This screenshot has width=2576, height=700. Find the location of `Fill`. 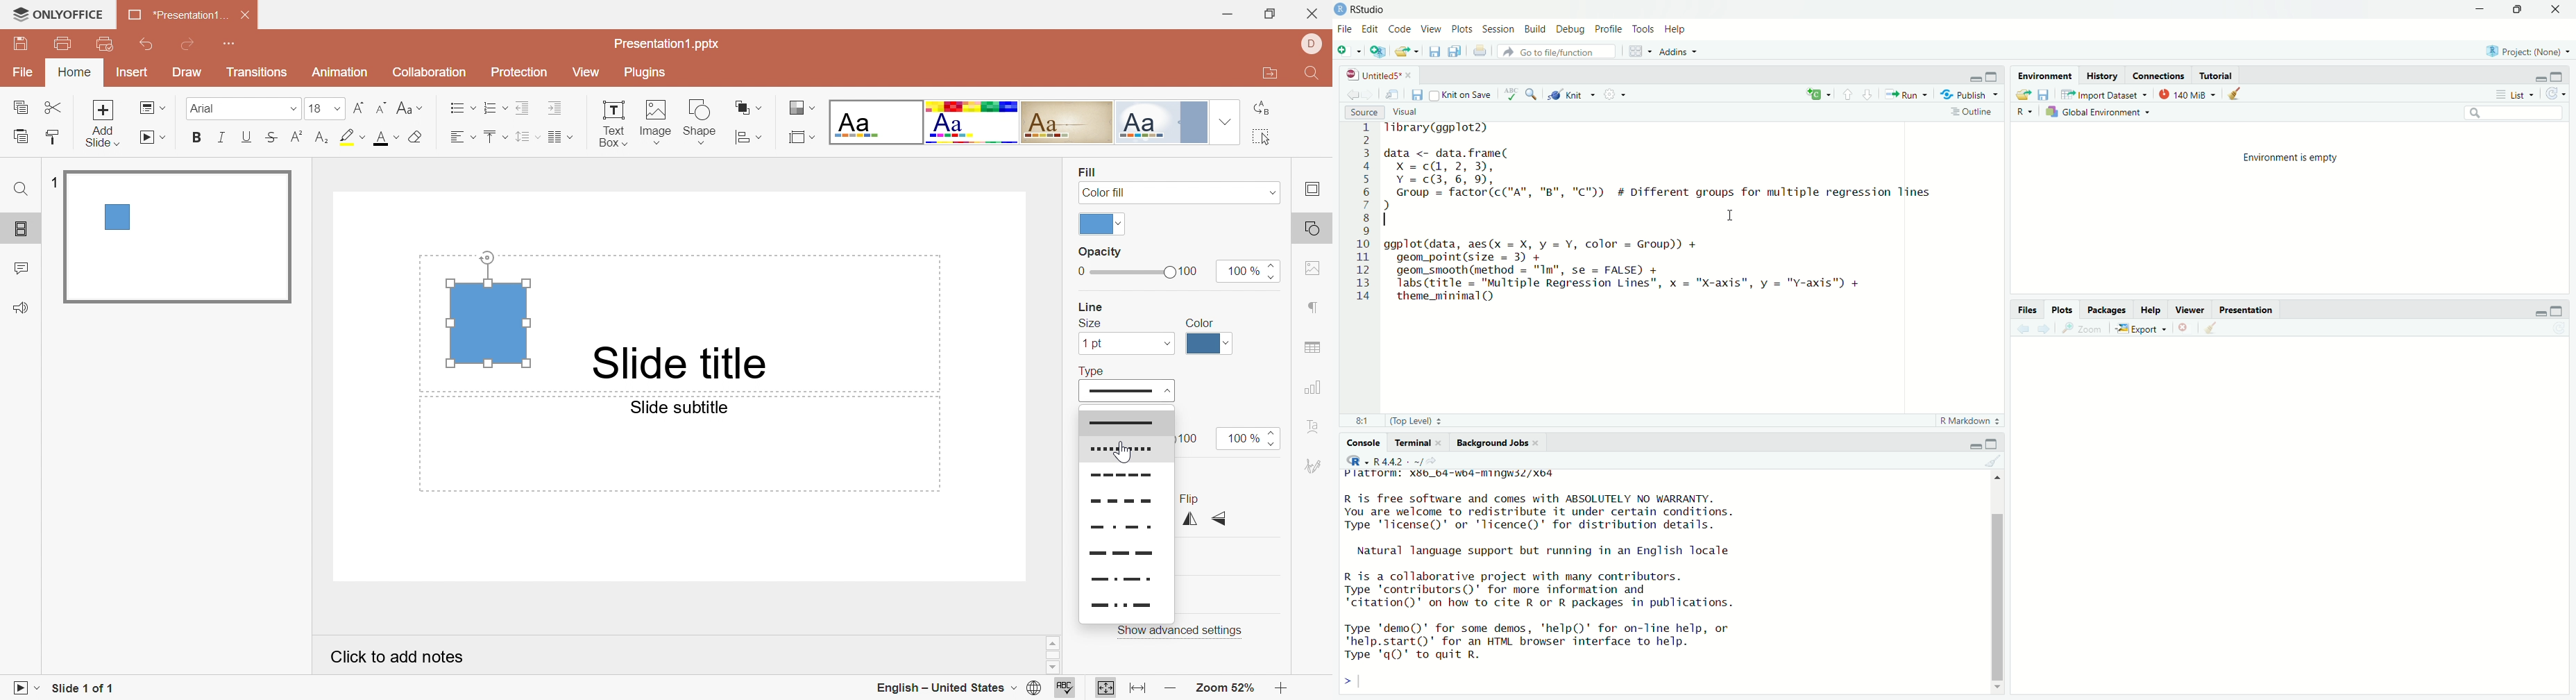

Fill is located at coordinates (1087, 171).